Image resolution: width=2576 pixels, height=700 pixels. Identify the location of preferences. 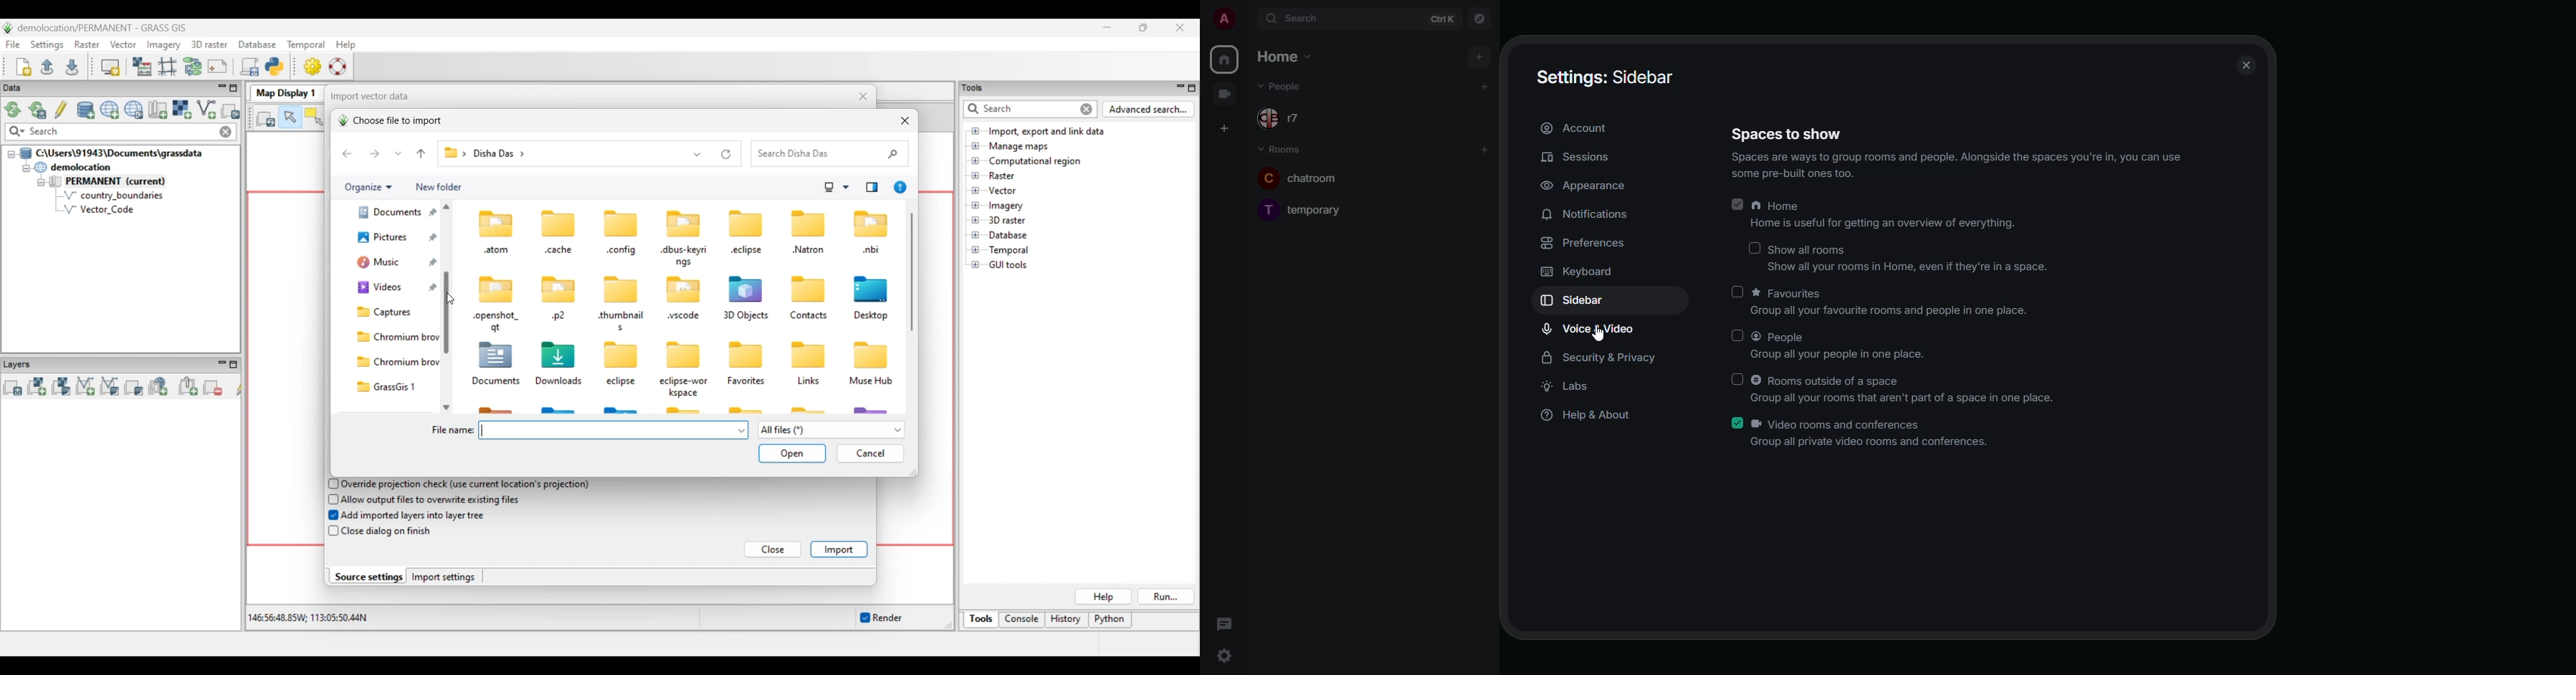
(1587, 243).